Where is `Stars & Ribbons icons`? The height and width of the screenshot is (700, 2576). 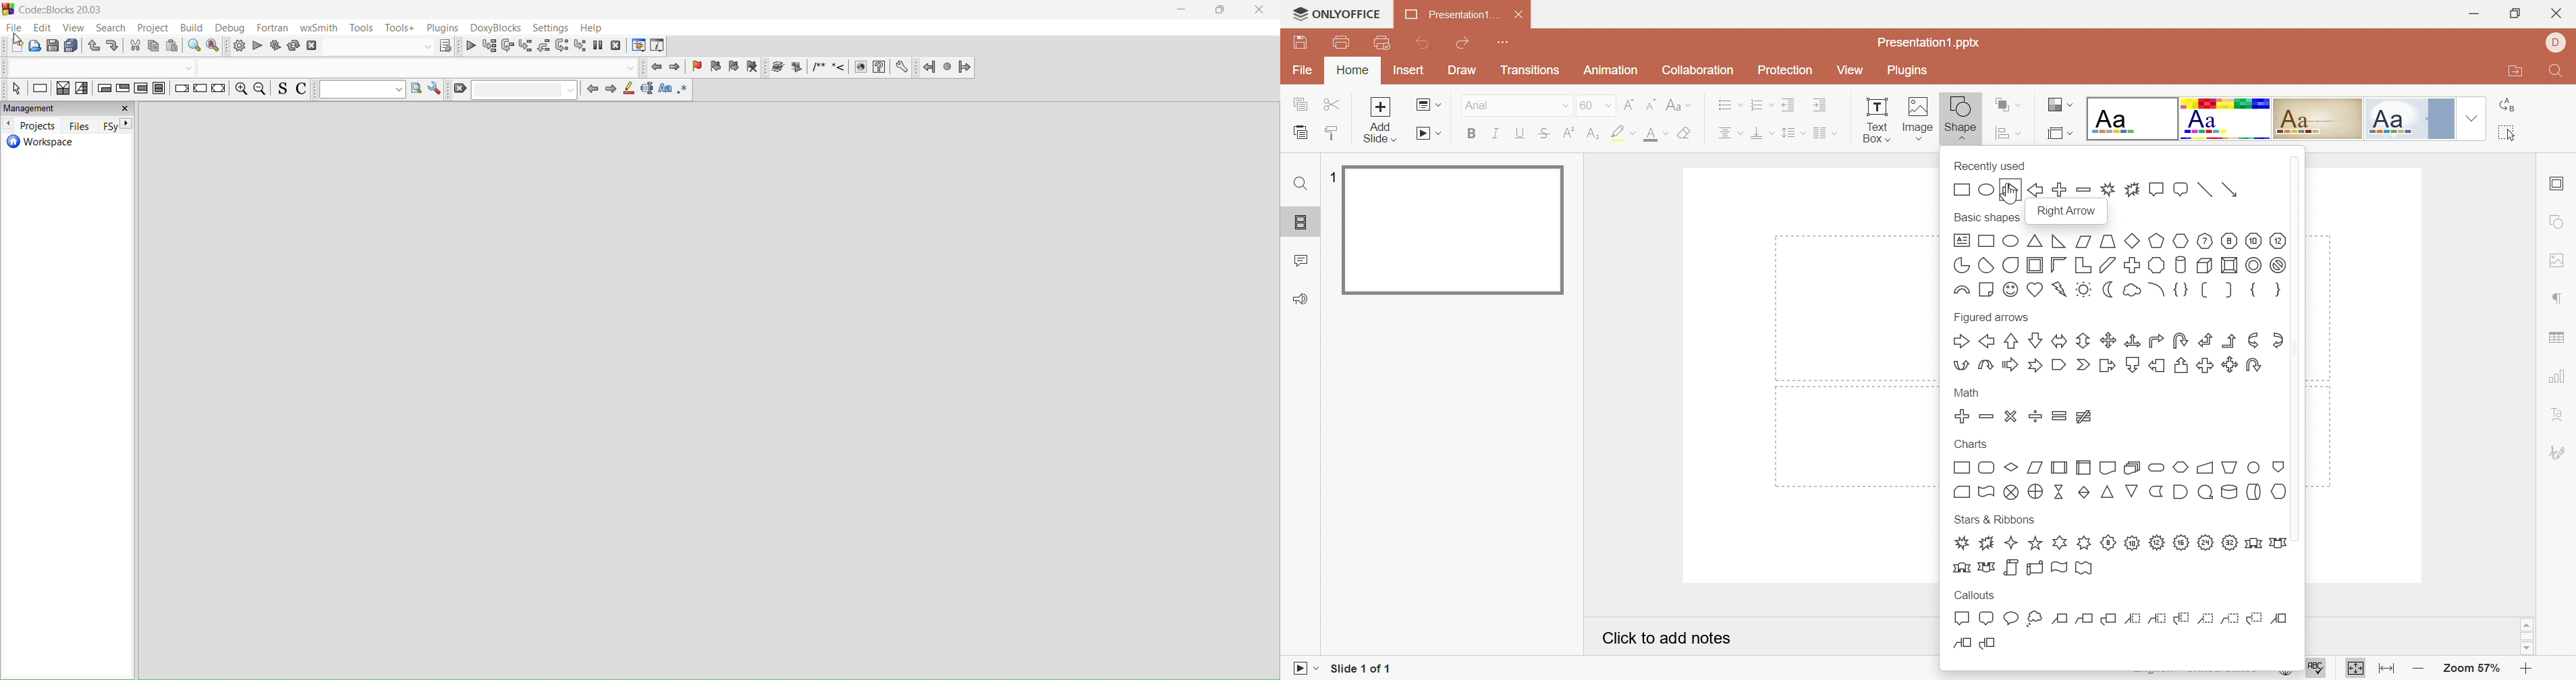
Stars & Ribbons icons is located at coordinates (2118, 555).